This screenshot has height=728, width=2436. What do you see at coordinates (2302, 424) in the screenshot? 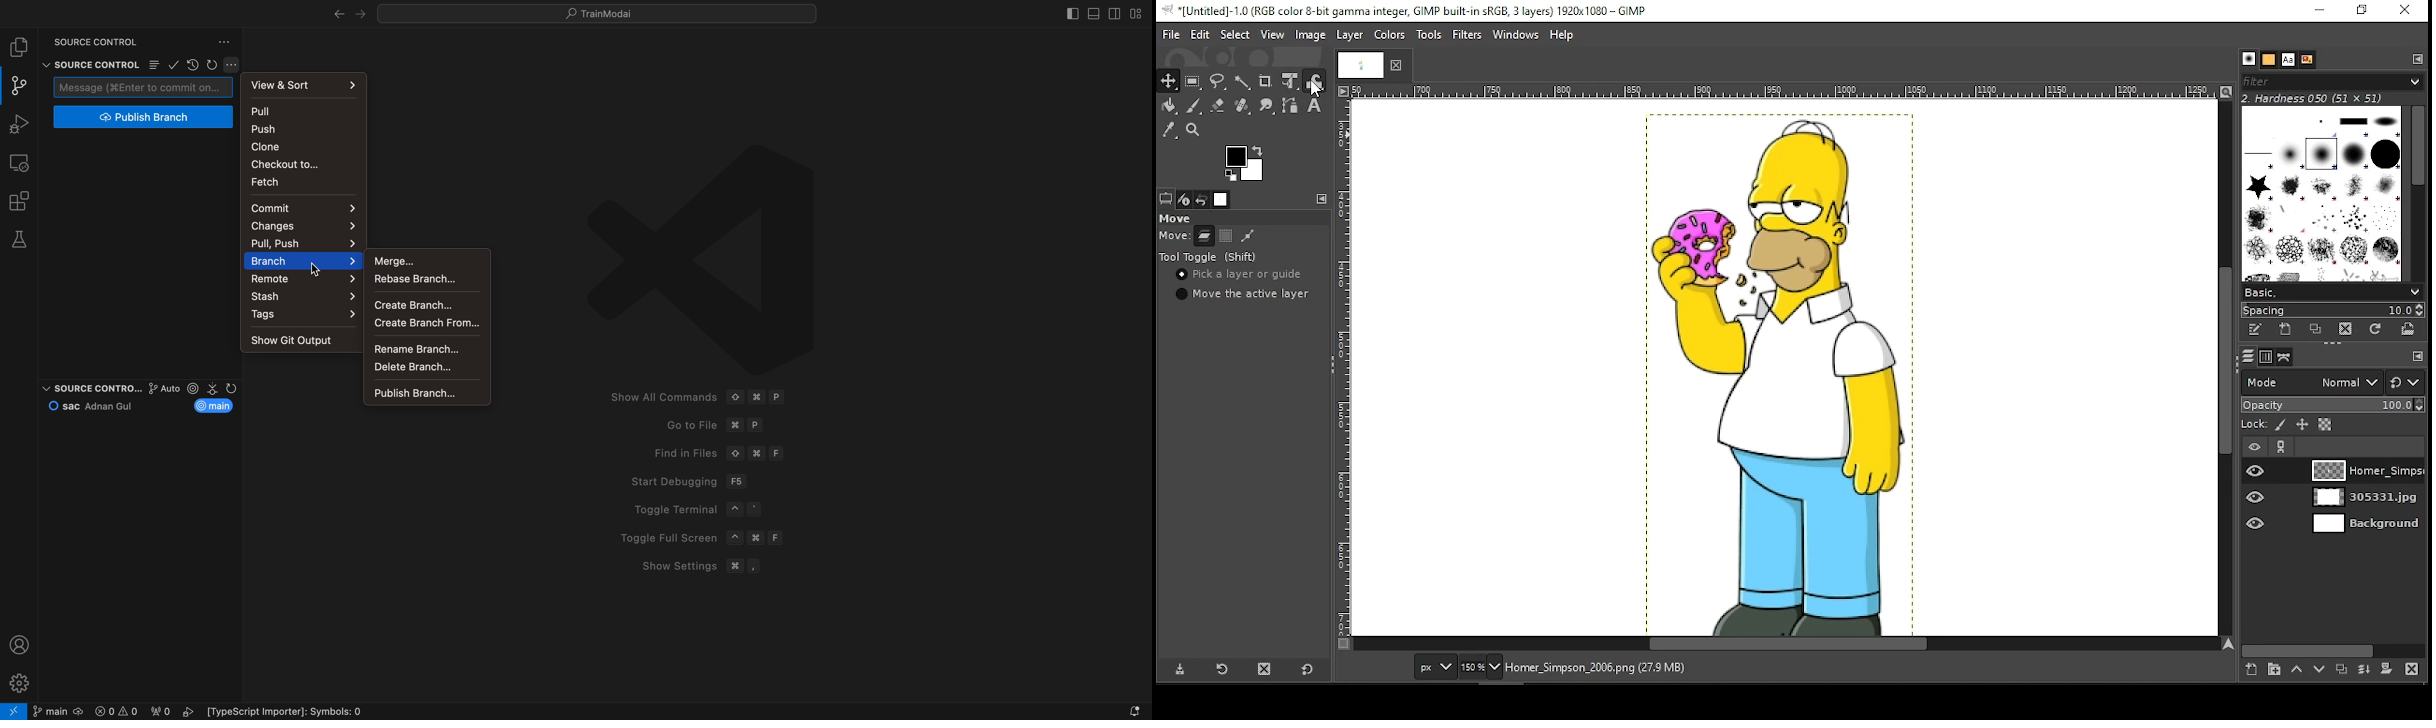
I see `lock position and size` at bounding box center [2302, 424].